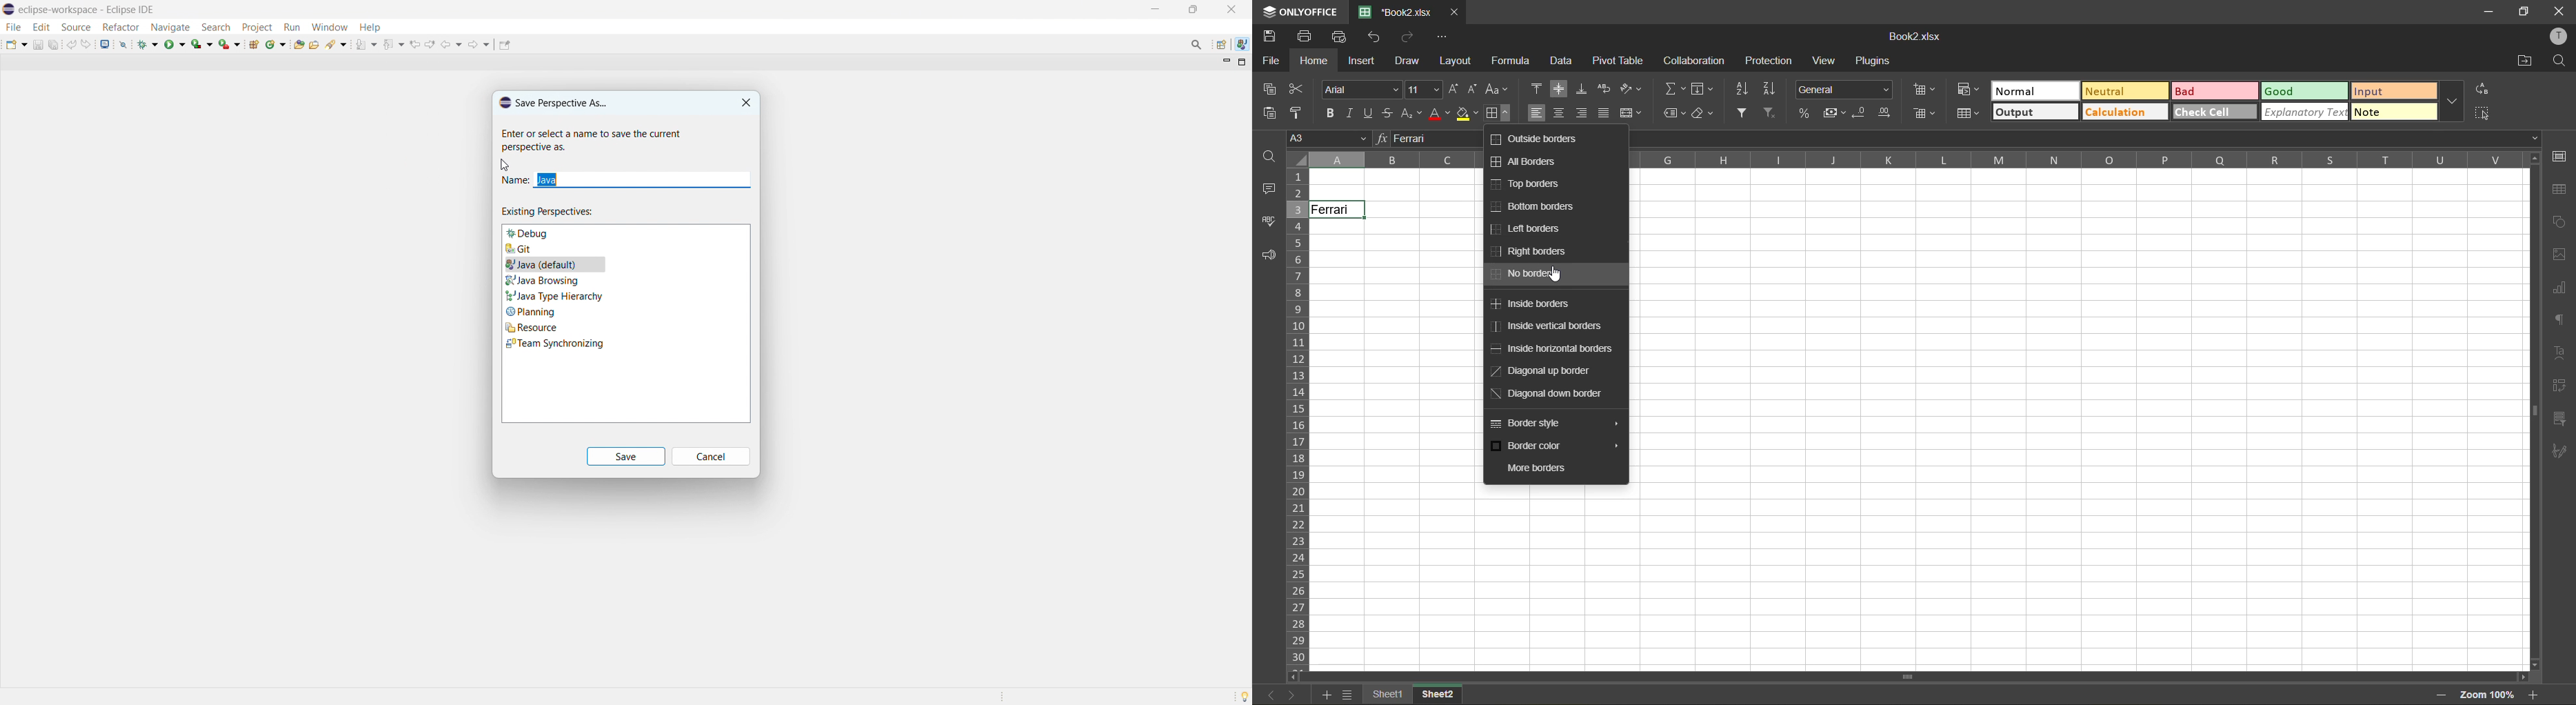  I want to click on comments, so click(1266, 189).